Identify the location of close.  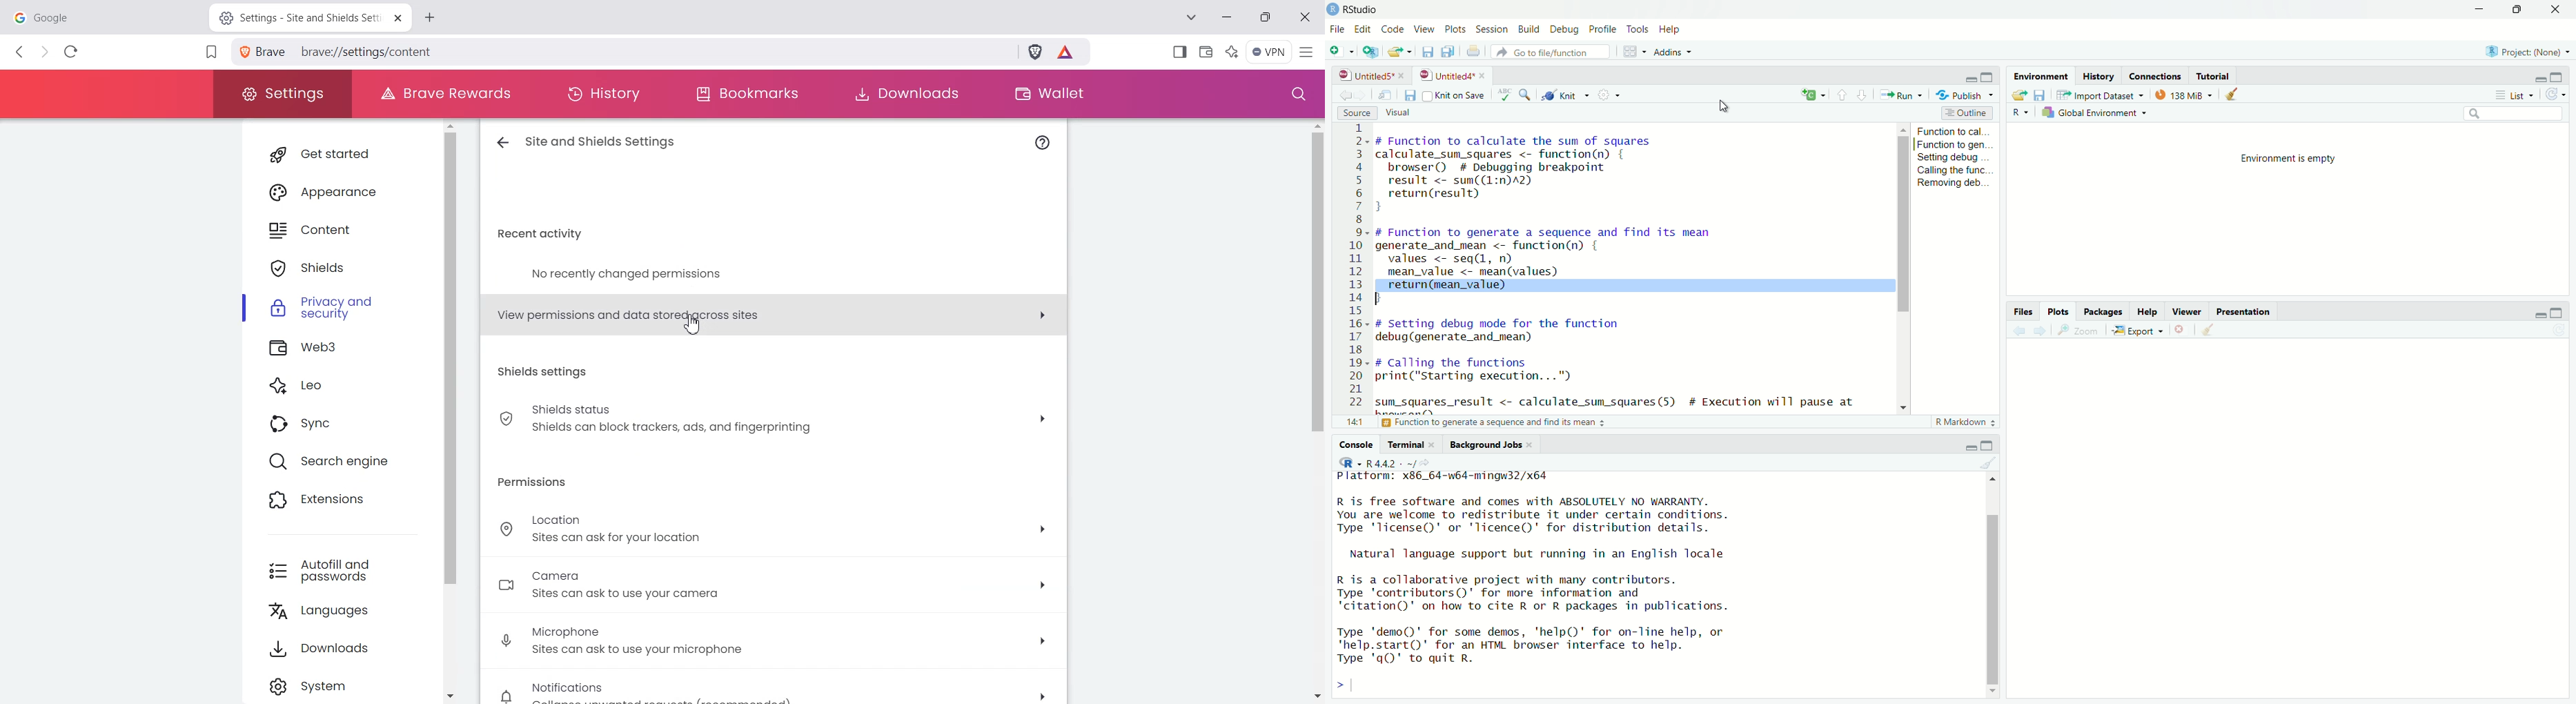
(1407, 74).